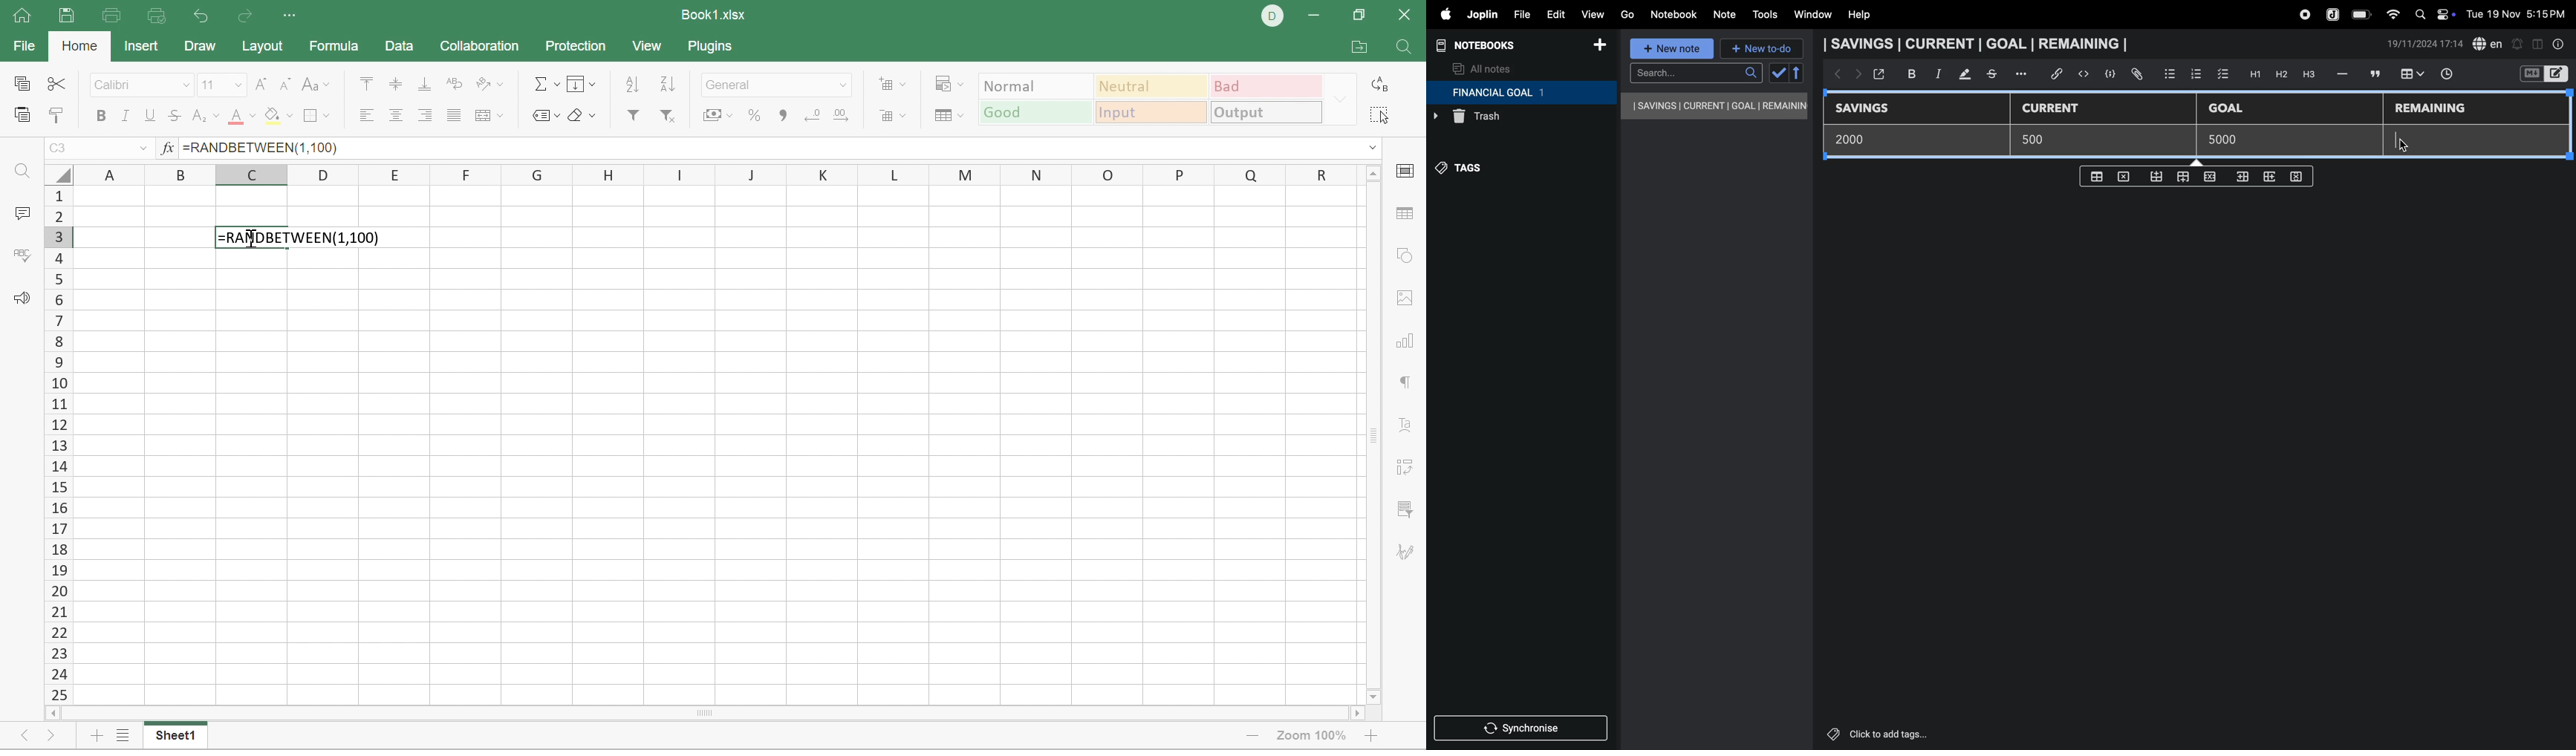  I want to click on Zoom Out, so click(1254, 736).